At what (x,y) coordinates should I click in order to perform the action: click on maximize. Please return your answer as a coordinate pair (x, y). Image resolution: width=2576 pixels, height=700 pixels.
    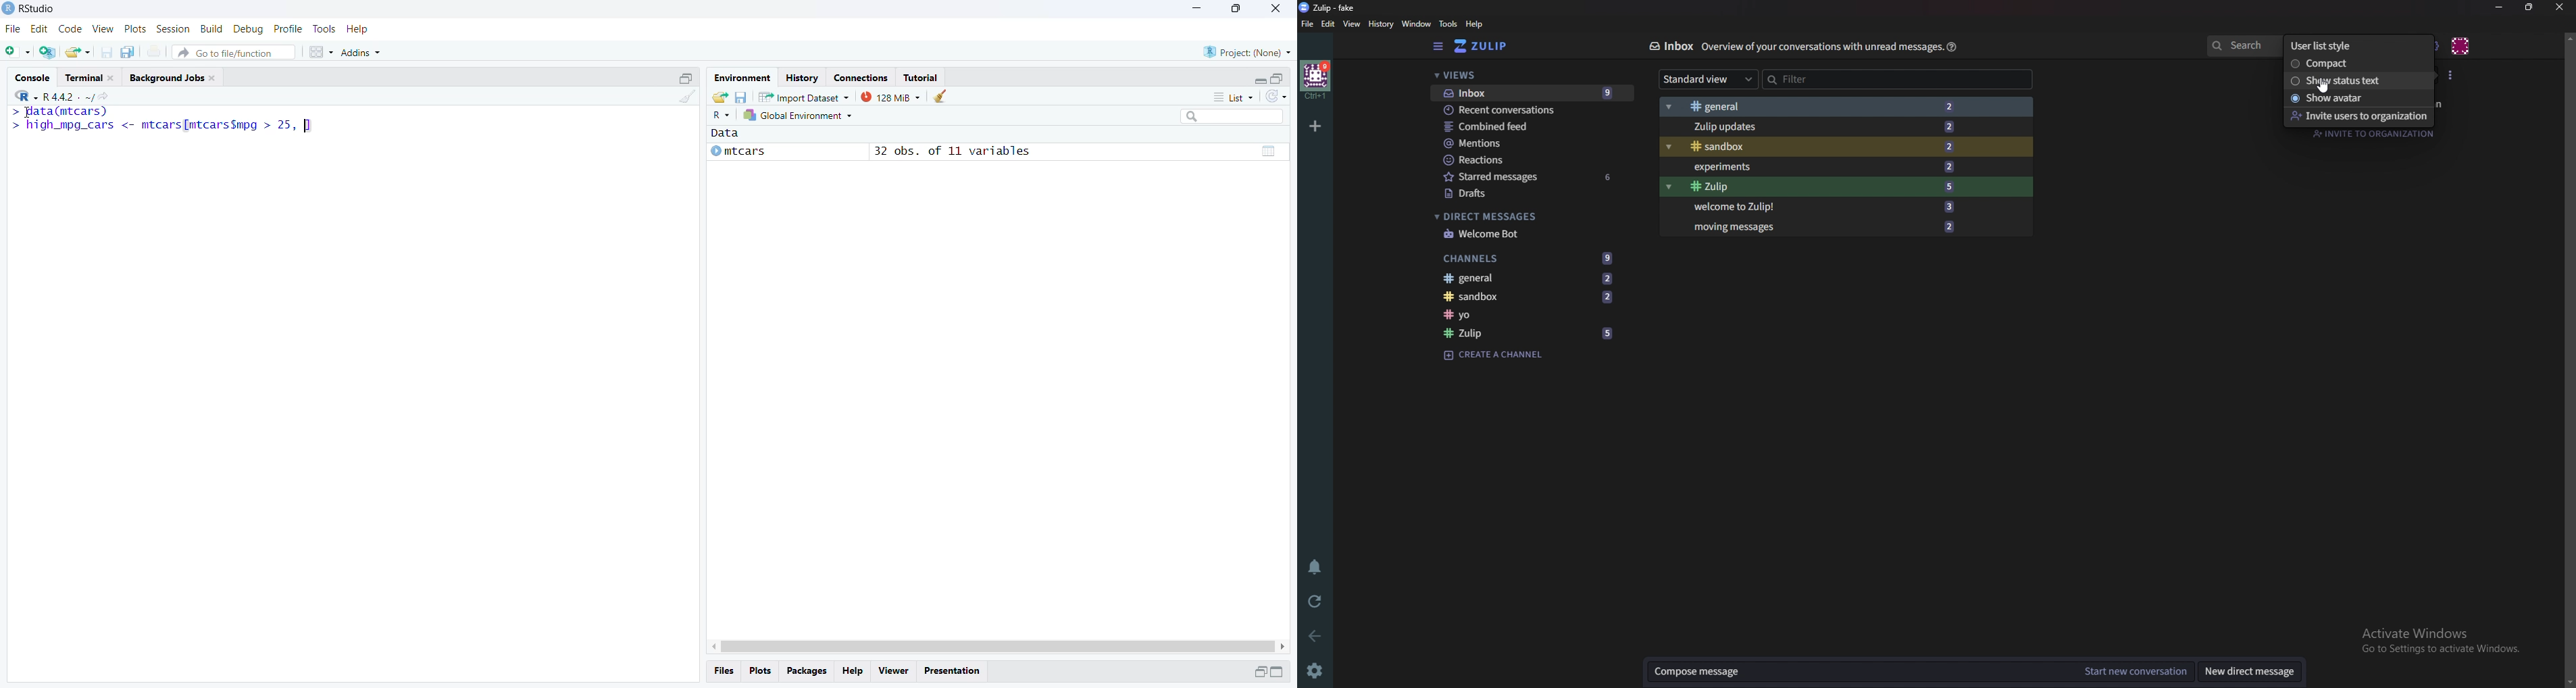
    Looking at the image, I should click on (1278, 79).